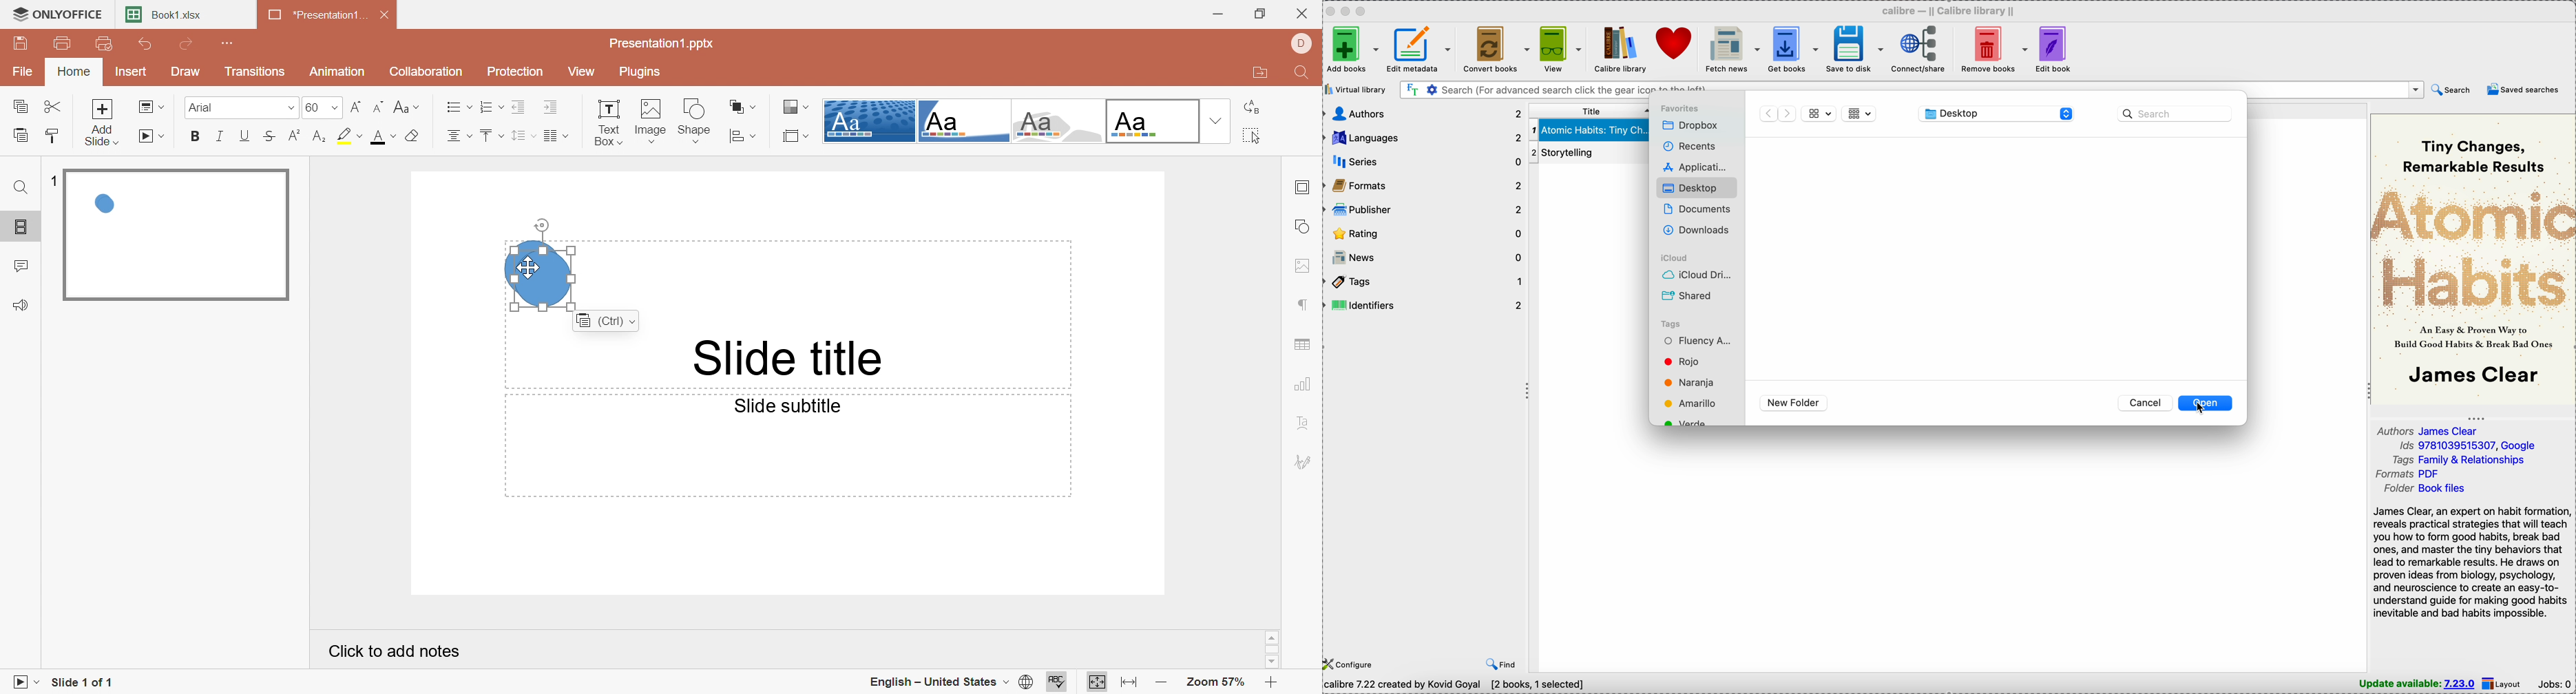  Describe the element at coordinates (1426, 210) in the screenshot. I see `publisher` at that location.